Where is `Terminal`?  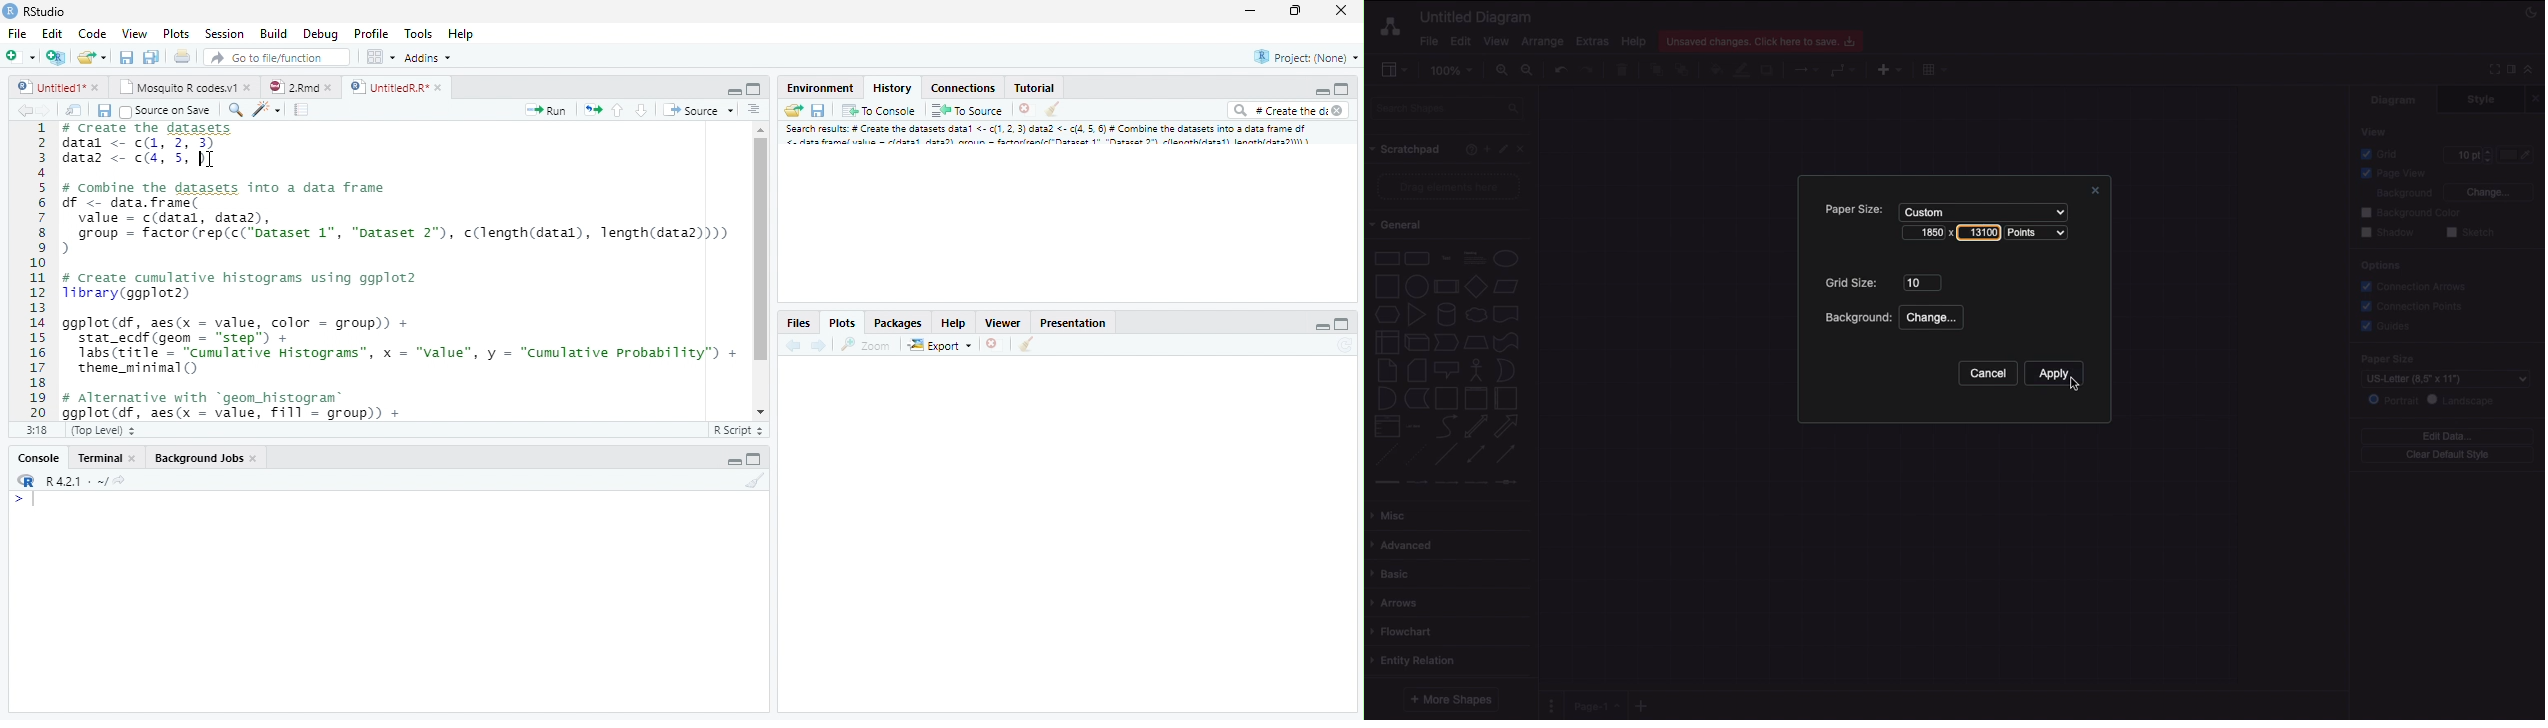
Terminal is located at coordinates (107, 457).